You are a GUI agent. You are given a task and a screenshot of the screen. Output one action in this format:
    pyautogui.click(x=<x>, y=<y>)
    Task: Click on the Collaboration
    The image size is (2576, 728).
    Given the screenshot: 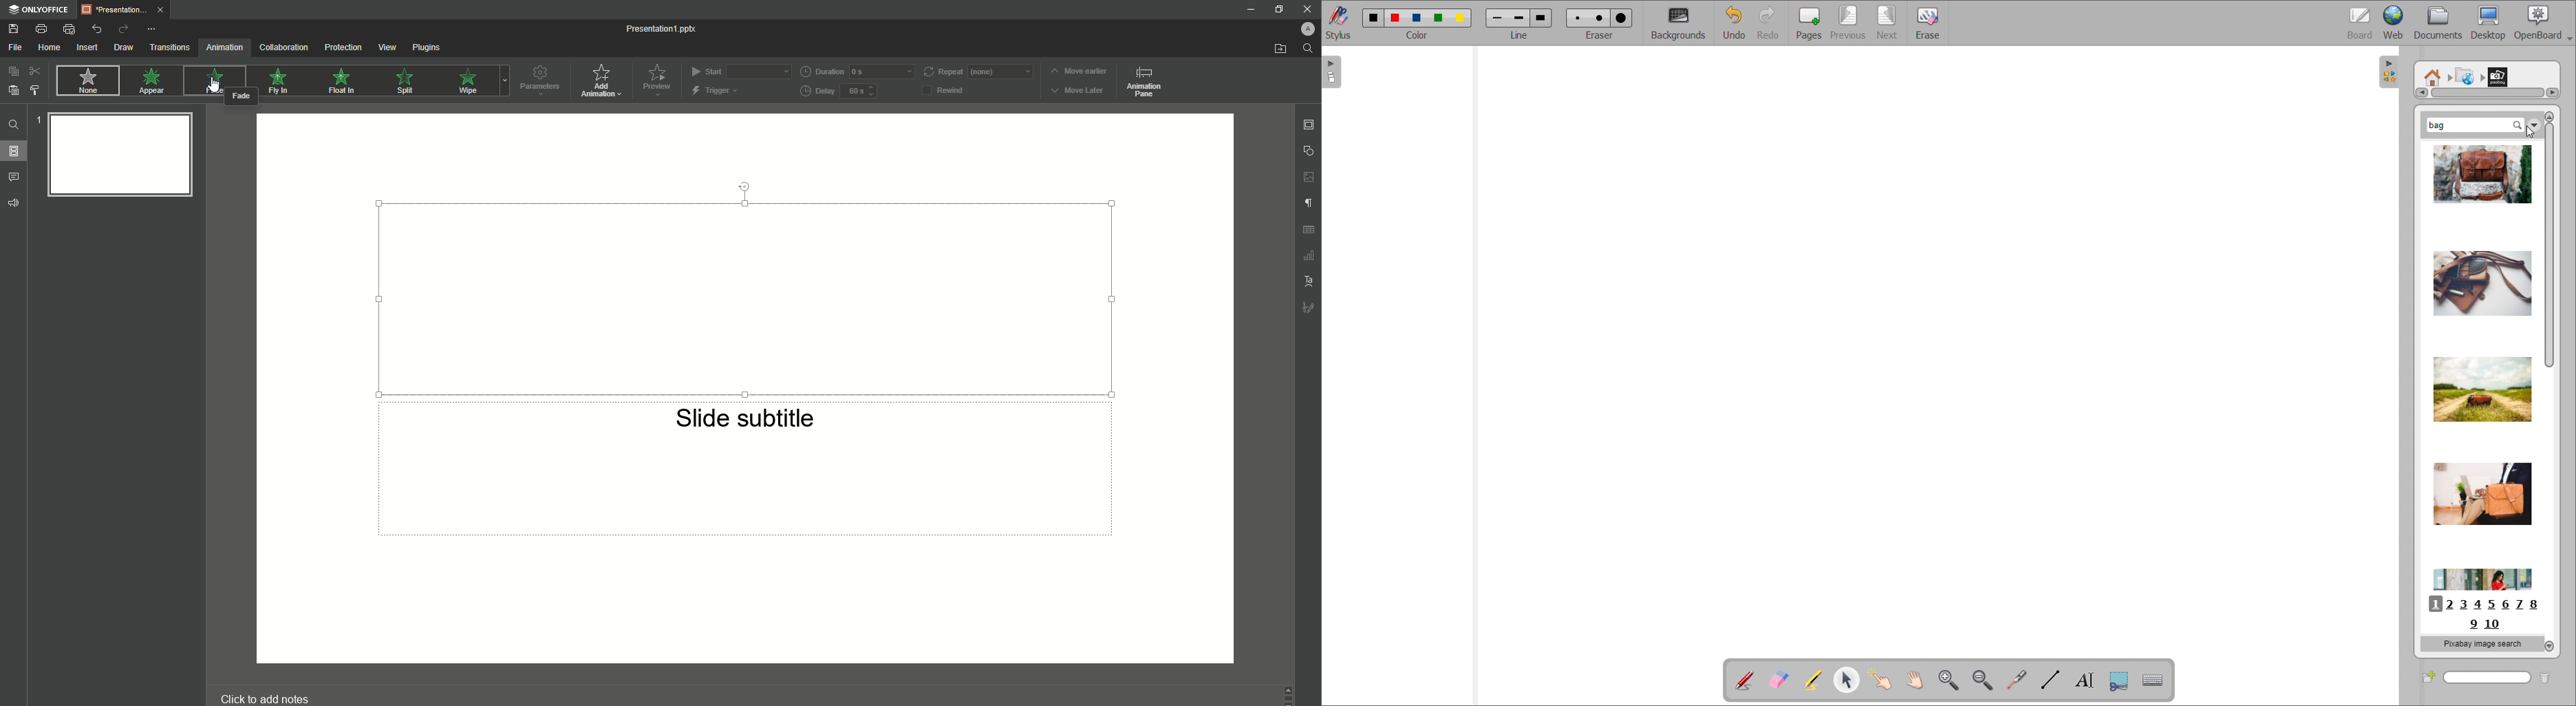 What is the action you would take?
    pyautogui.click(x=282, y=48)
    